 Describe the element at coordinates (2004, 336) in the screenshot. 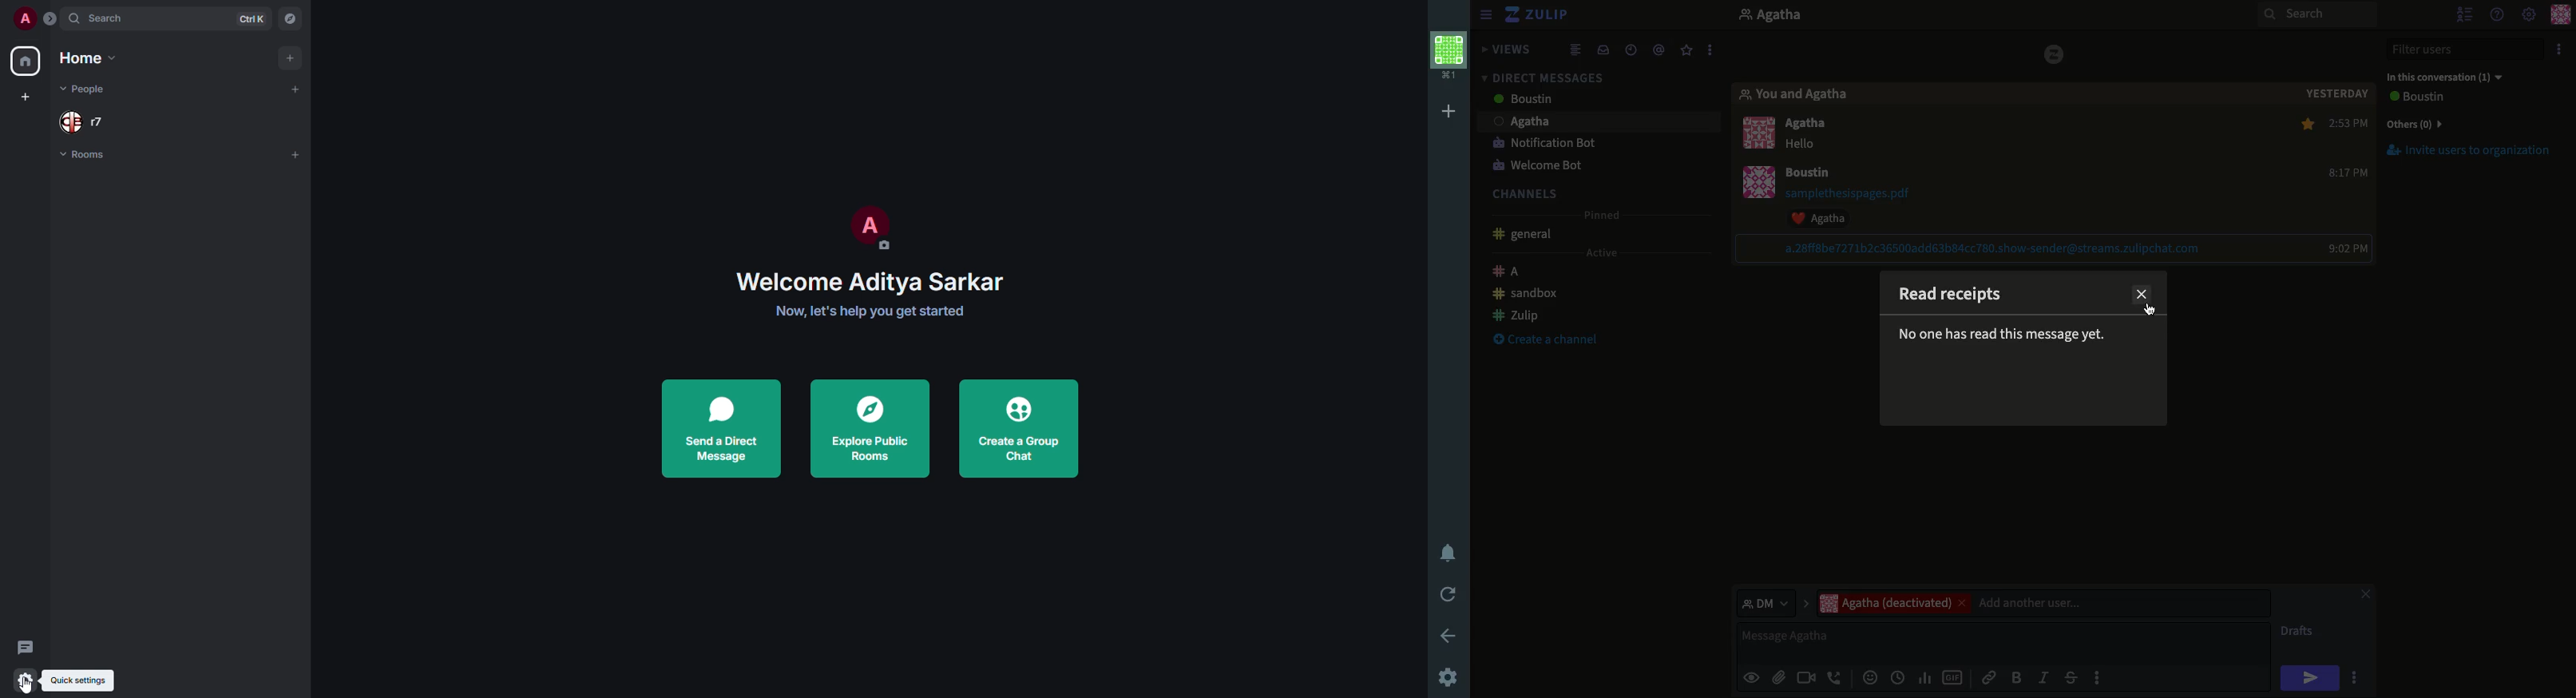

I see `Status` at that location.